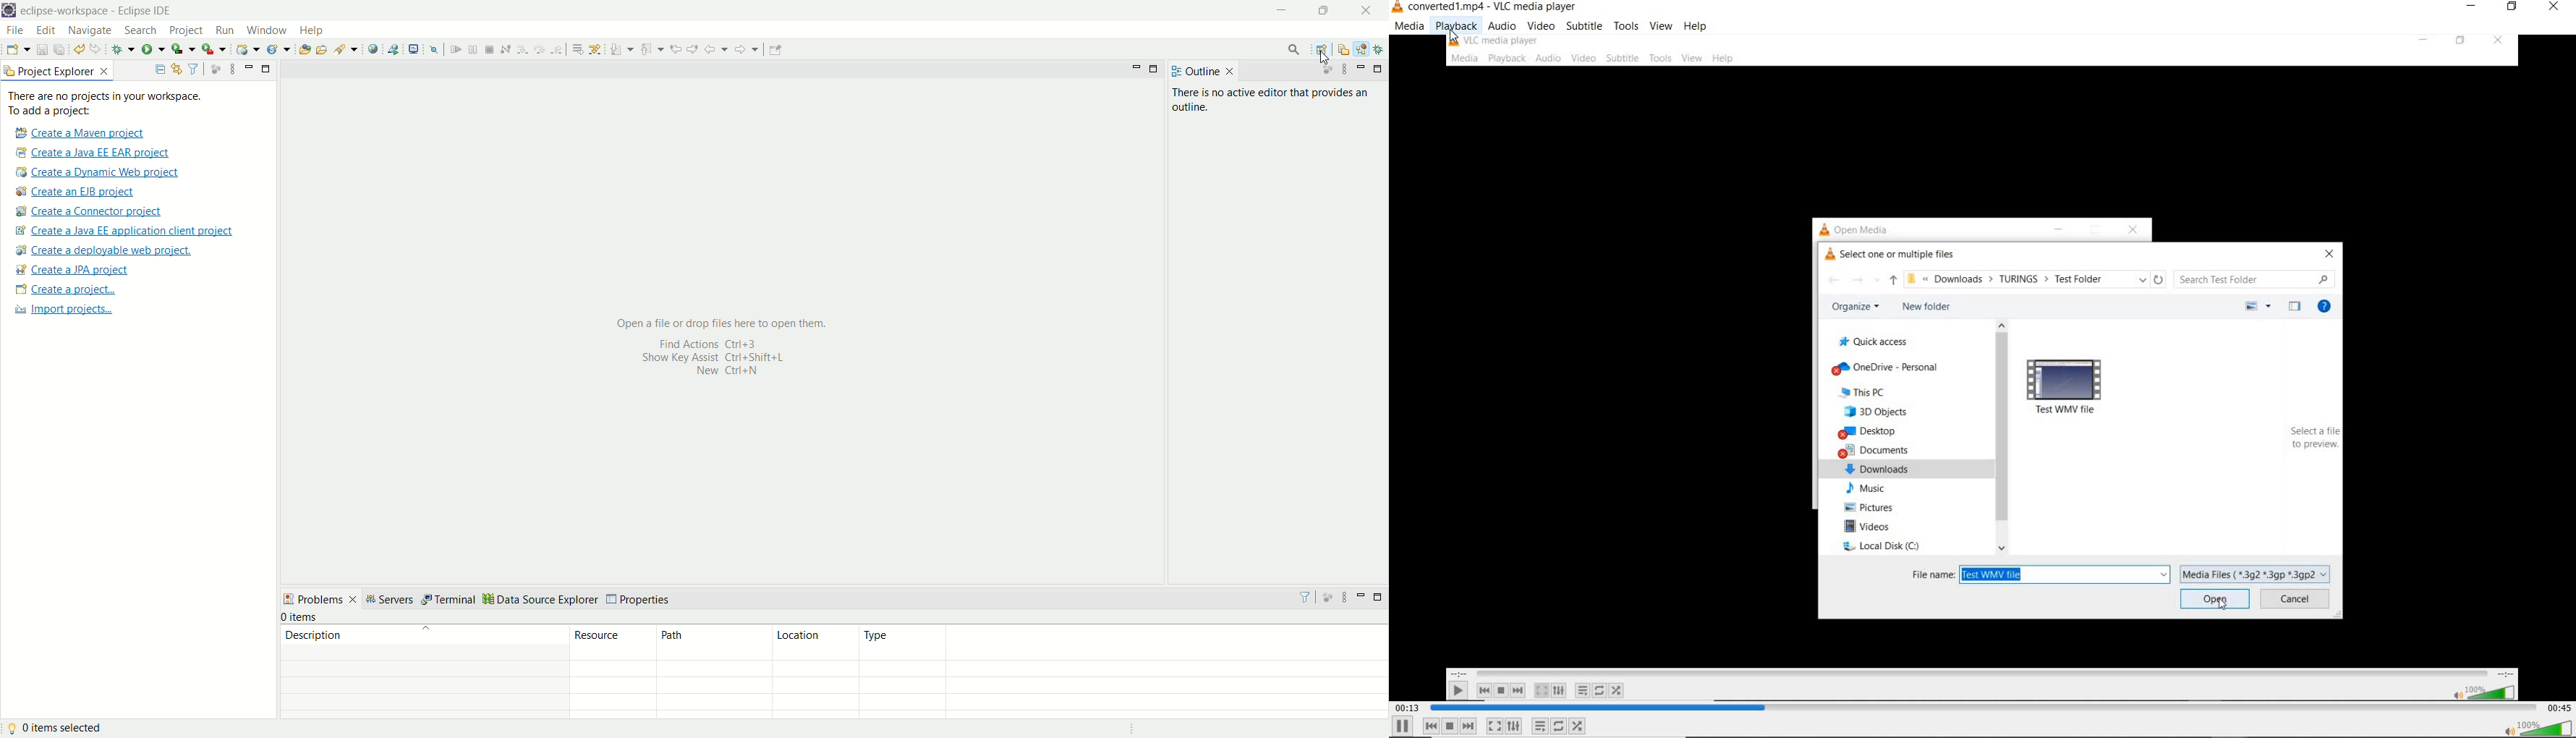 This screenshot has height=756, width=2576. Describe the element at coordinates (1515, 725) in the screenshot. I see `show extended settings` at that location.